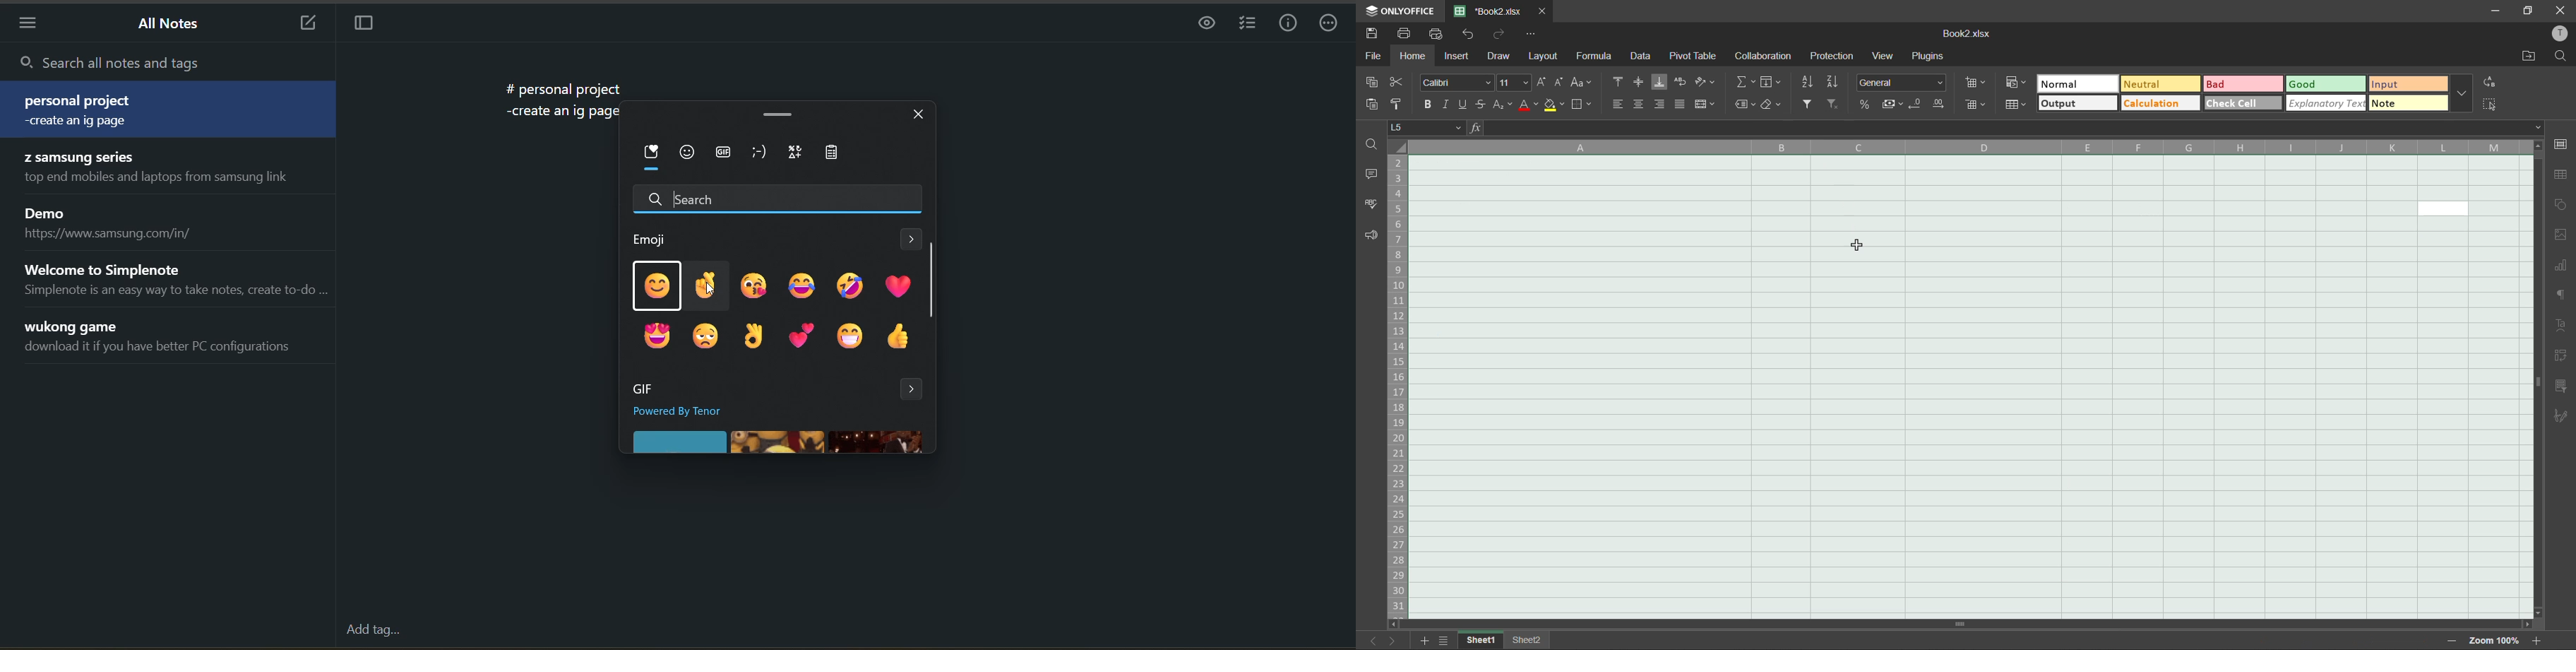 This screenshot has width=2576, height=672. What do you see at coordinates (1426, 640) in the screenshot?
I see `add list` at bounding box center [1426, 640].